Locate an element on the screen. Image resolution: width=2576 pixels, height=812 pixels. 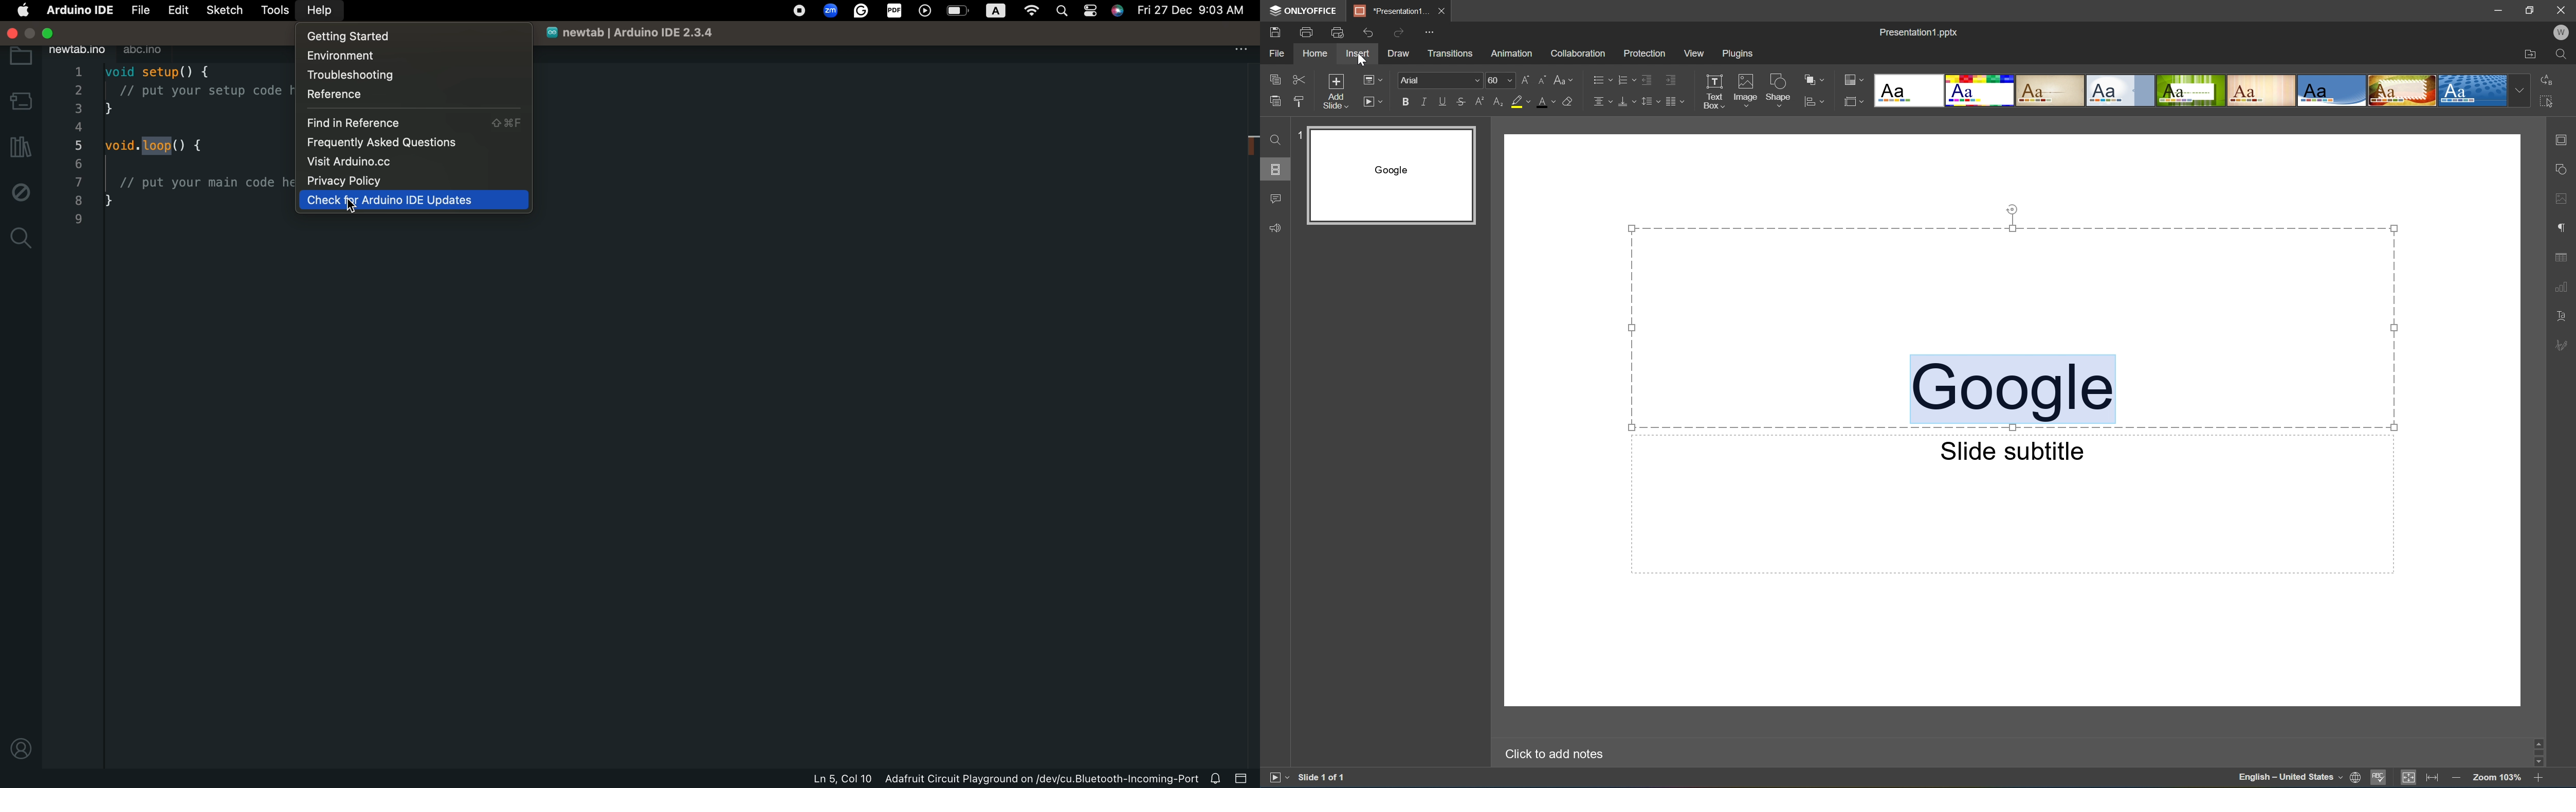
Slide subtitle is located at coordinates (2013, 450).